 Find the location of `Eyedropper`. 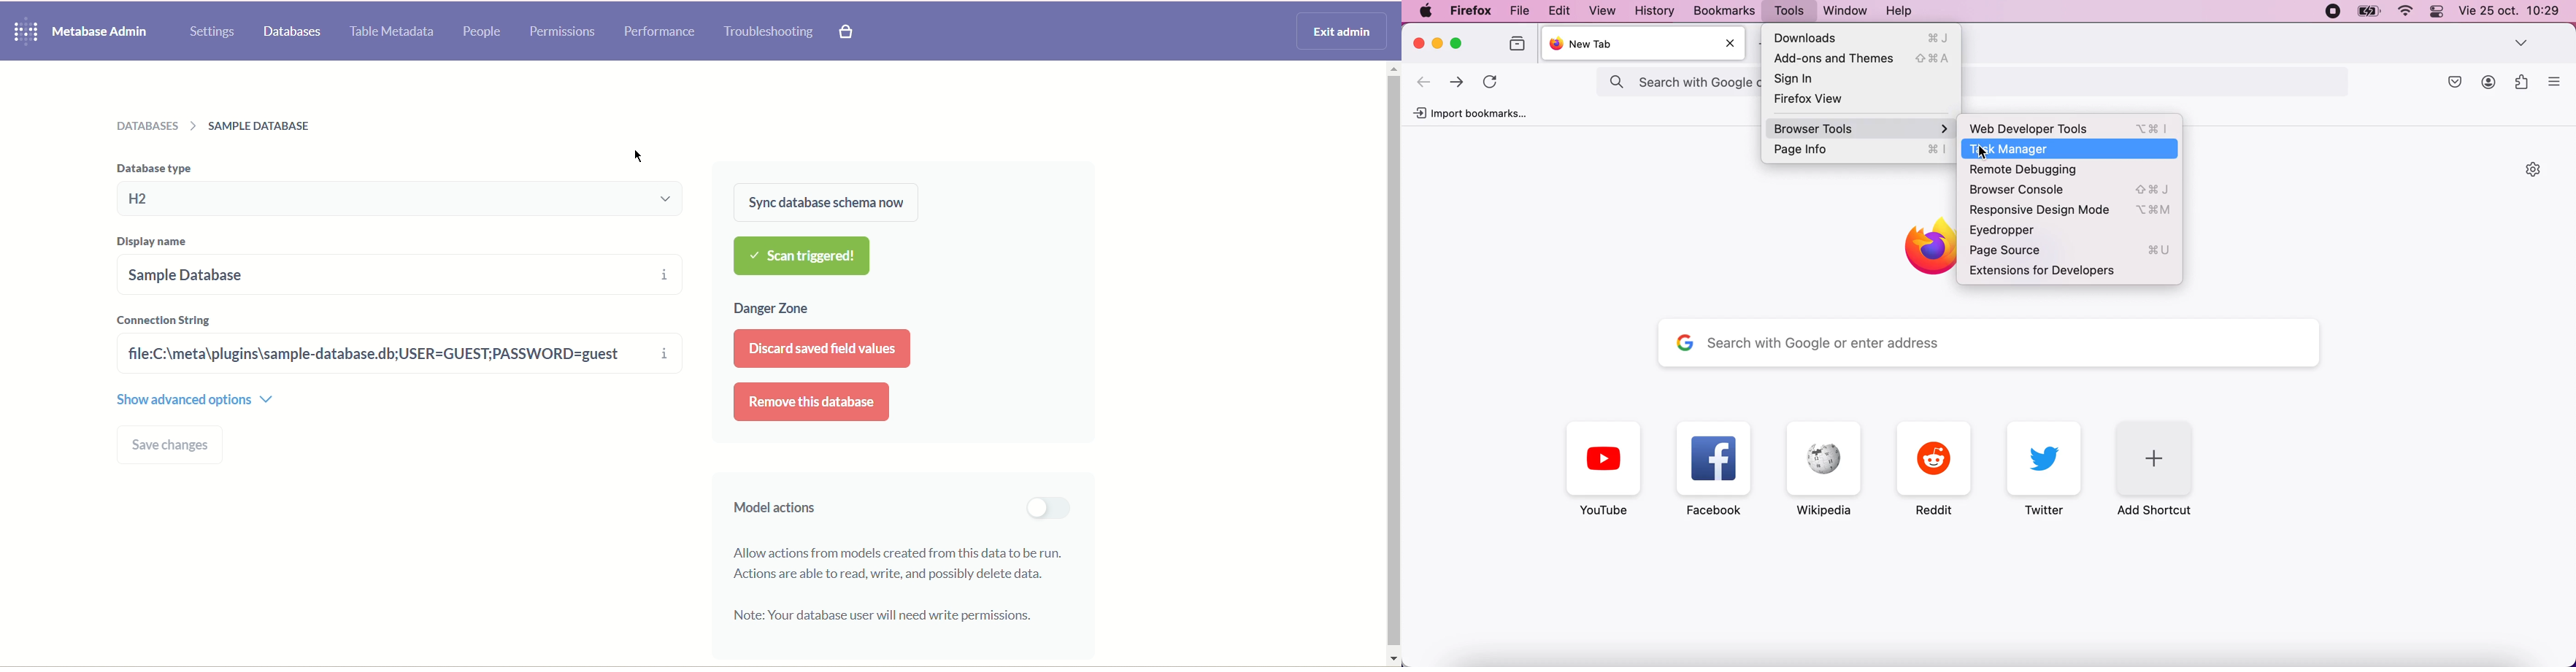

Eyedropper is located at coordinates (2072, 230).